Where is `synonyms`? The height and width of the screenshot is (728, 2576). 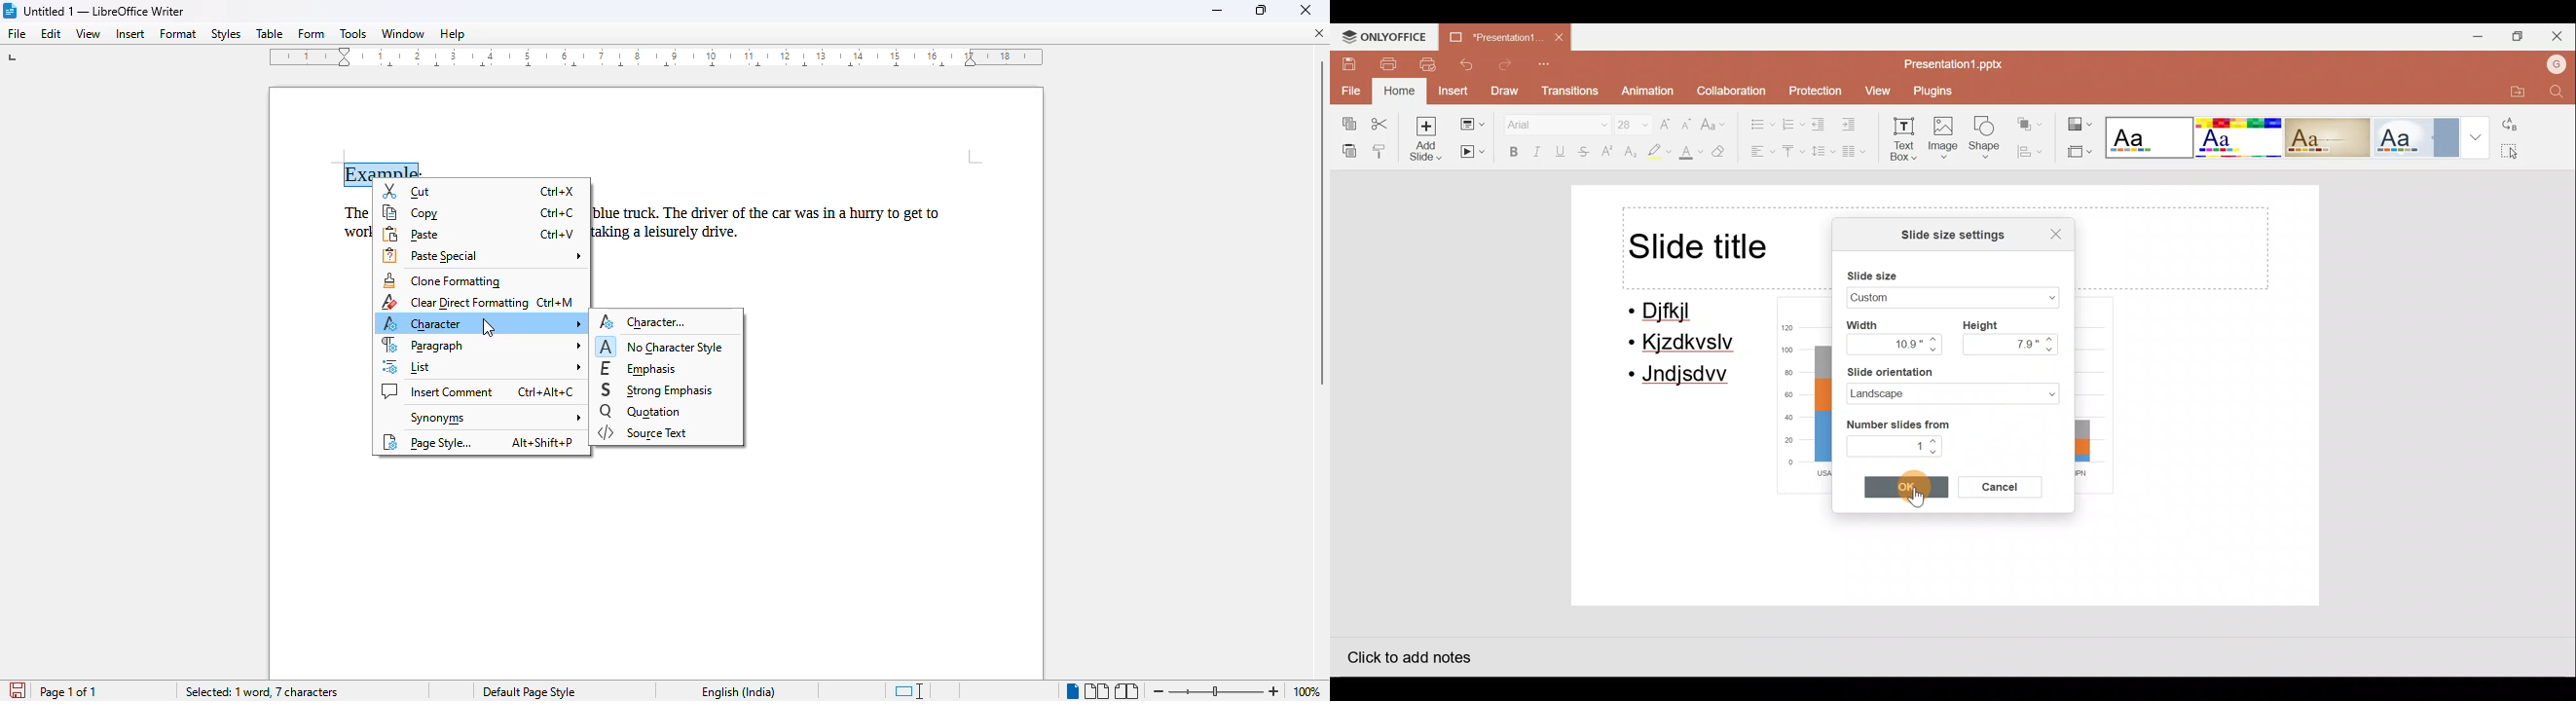 synonyms is located at coordinates (493, 418).